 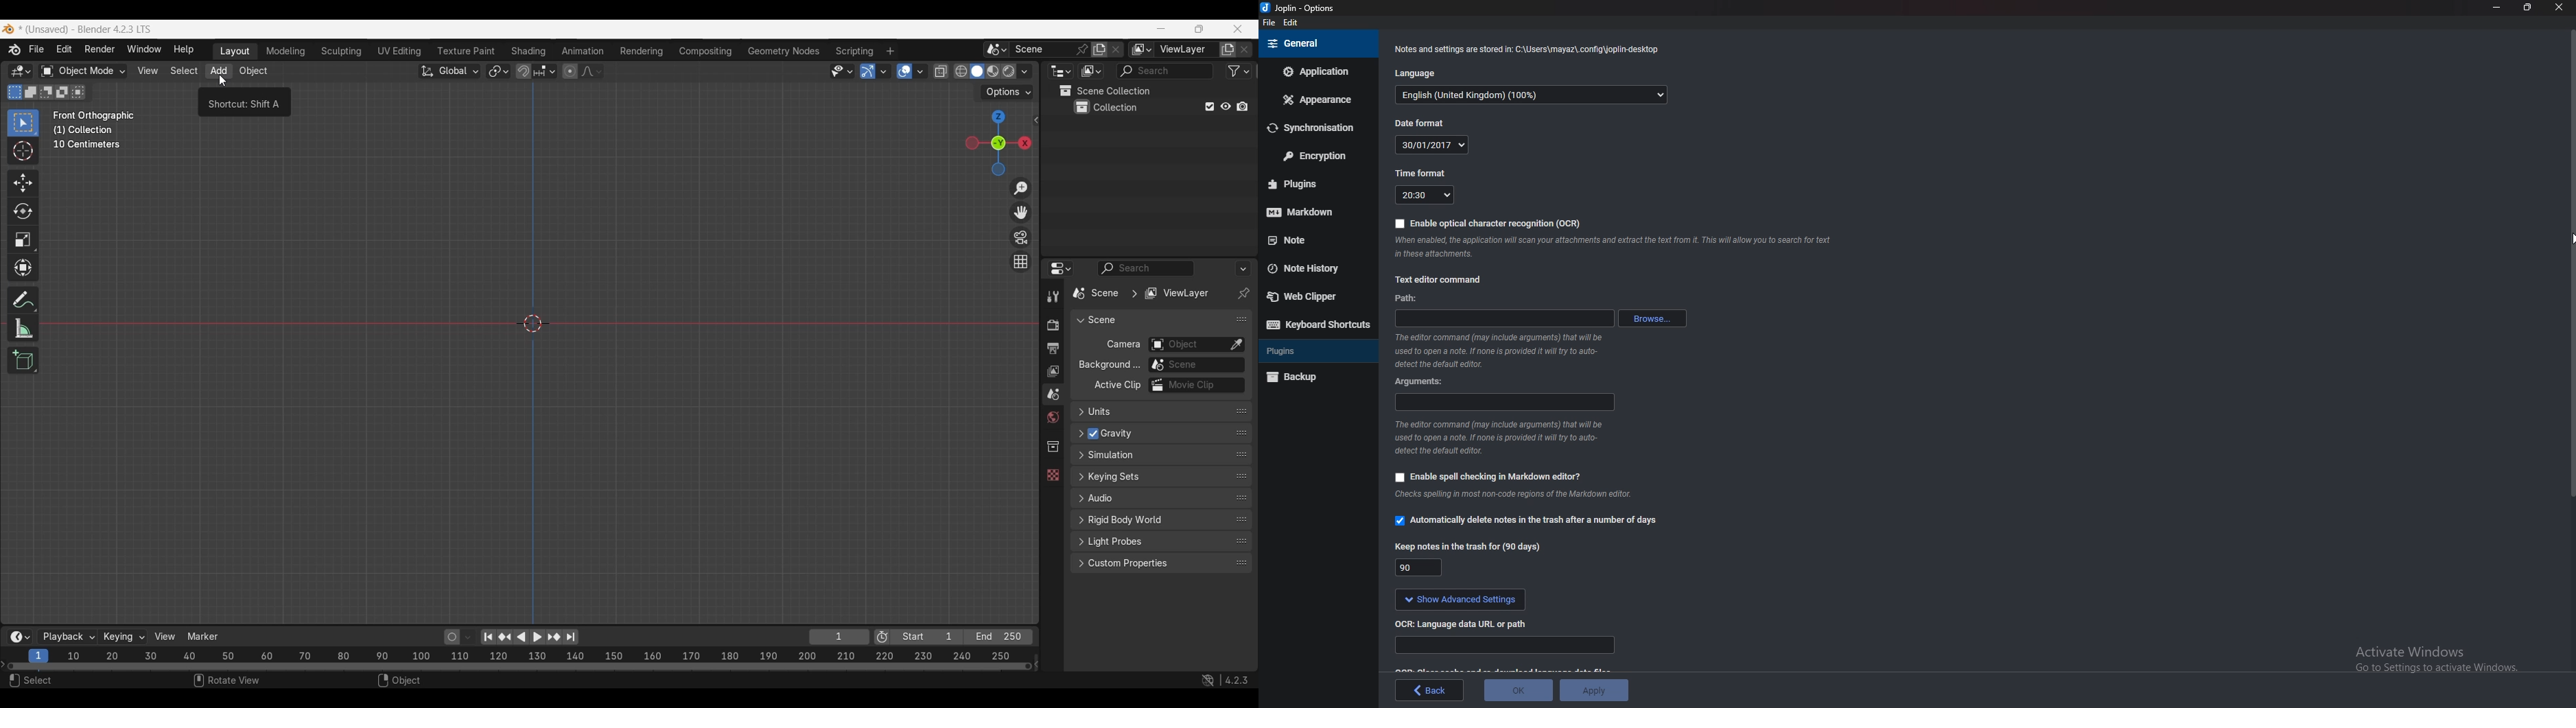 I want to click on Scroll bar, so click(x=2570, y=267).